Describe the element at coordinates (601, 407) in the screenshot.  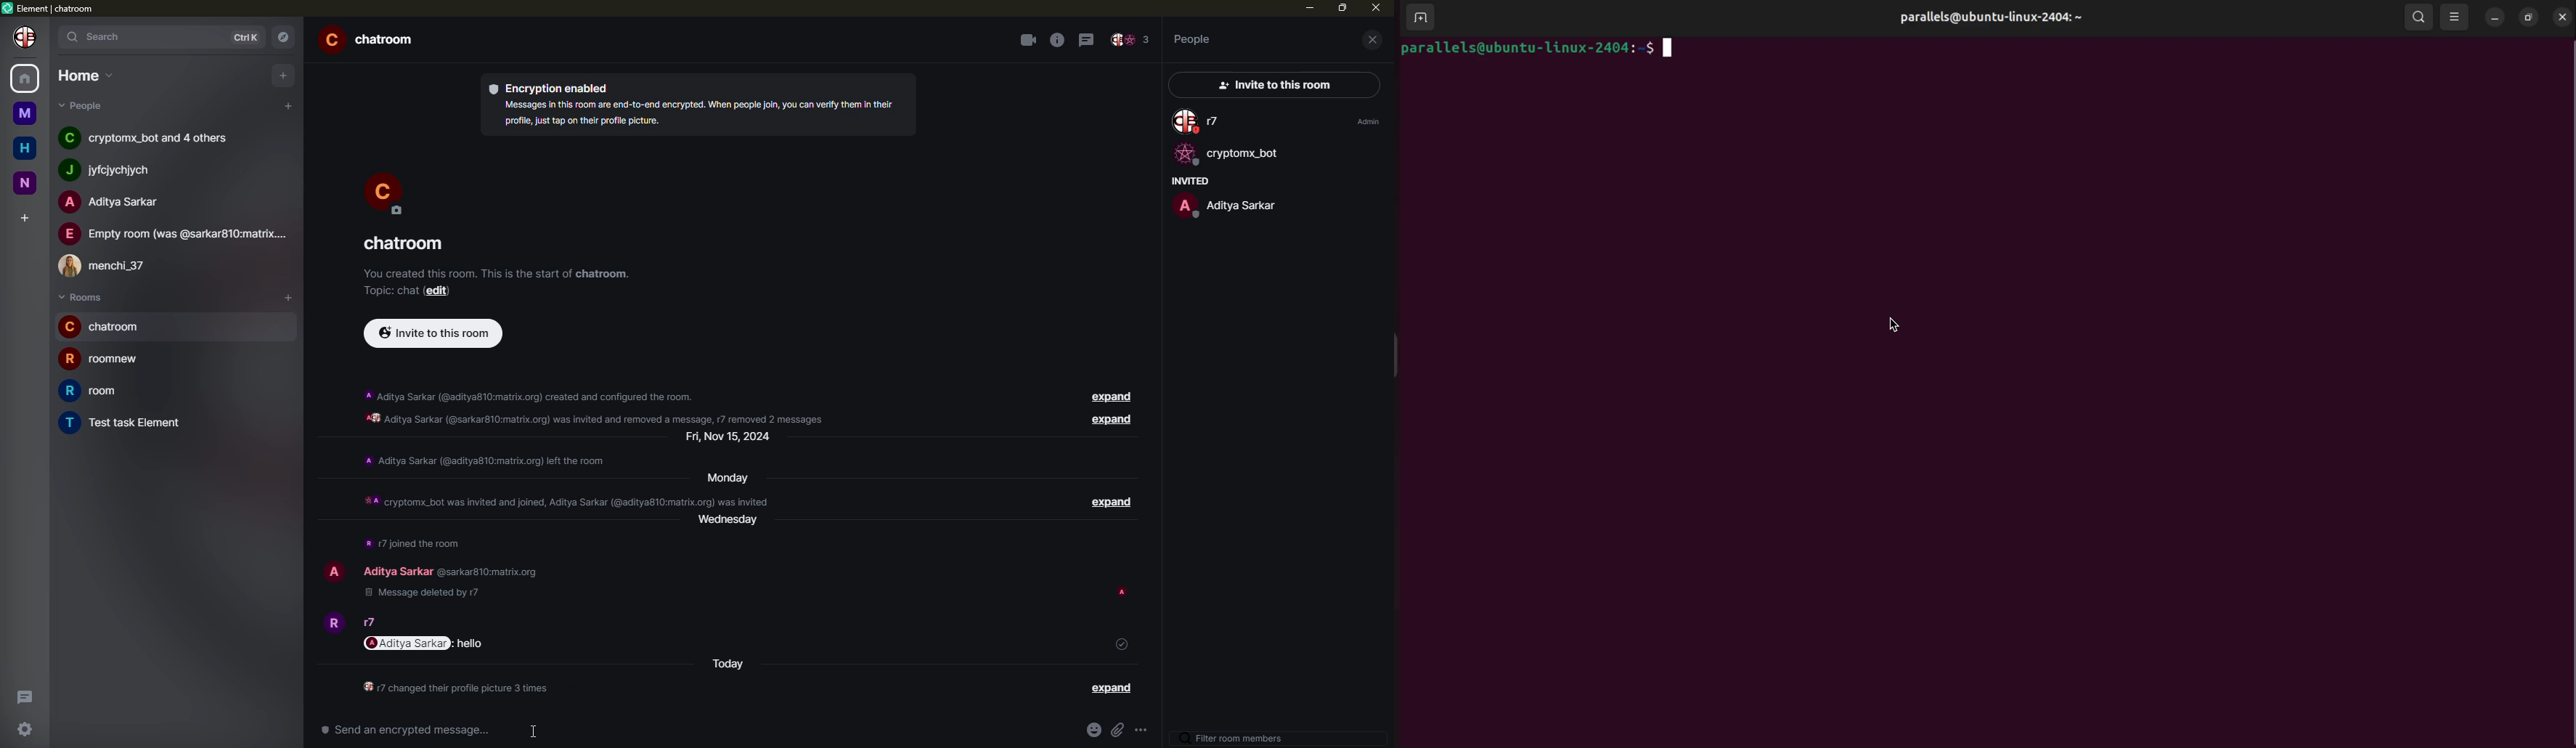
I see `info` at that location.